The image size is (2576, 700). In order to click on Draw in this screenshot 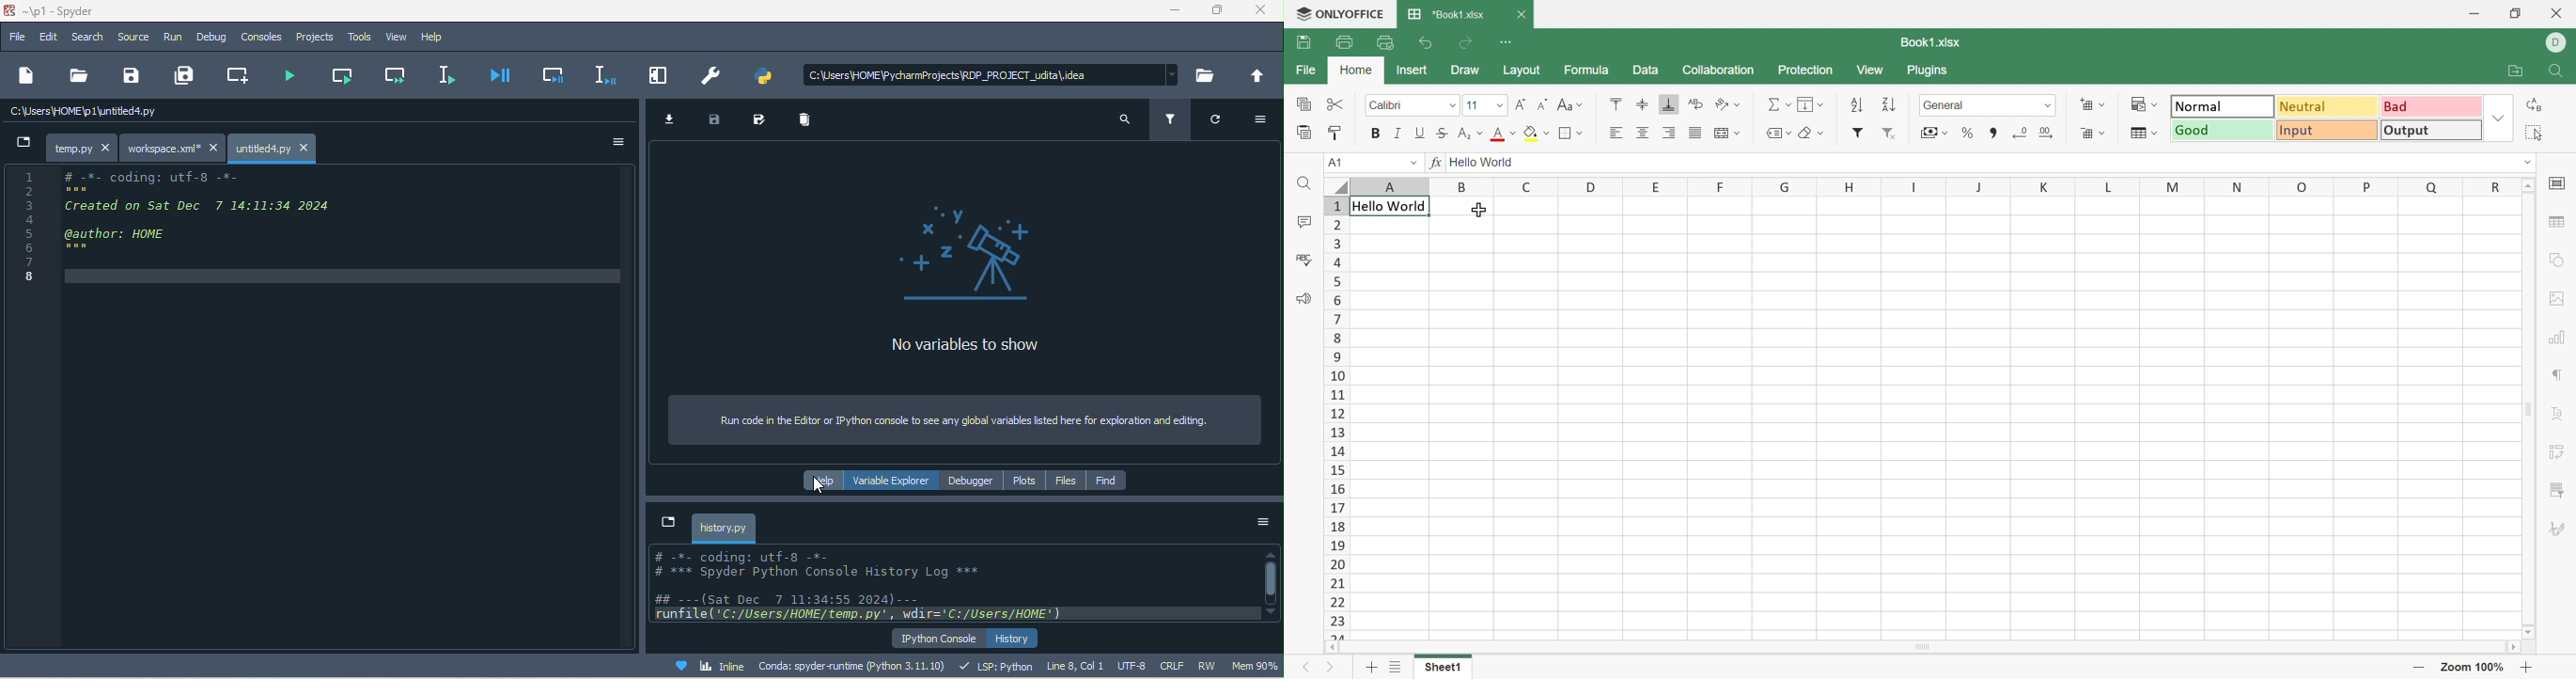, I will do `click(1461, 70)`.